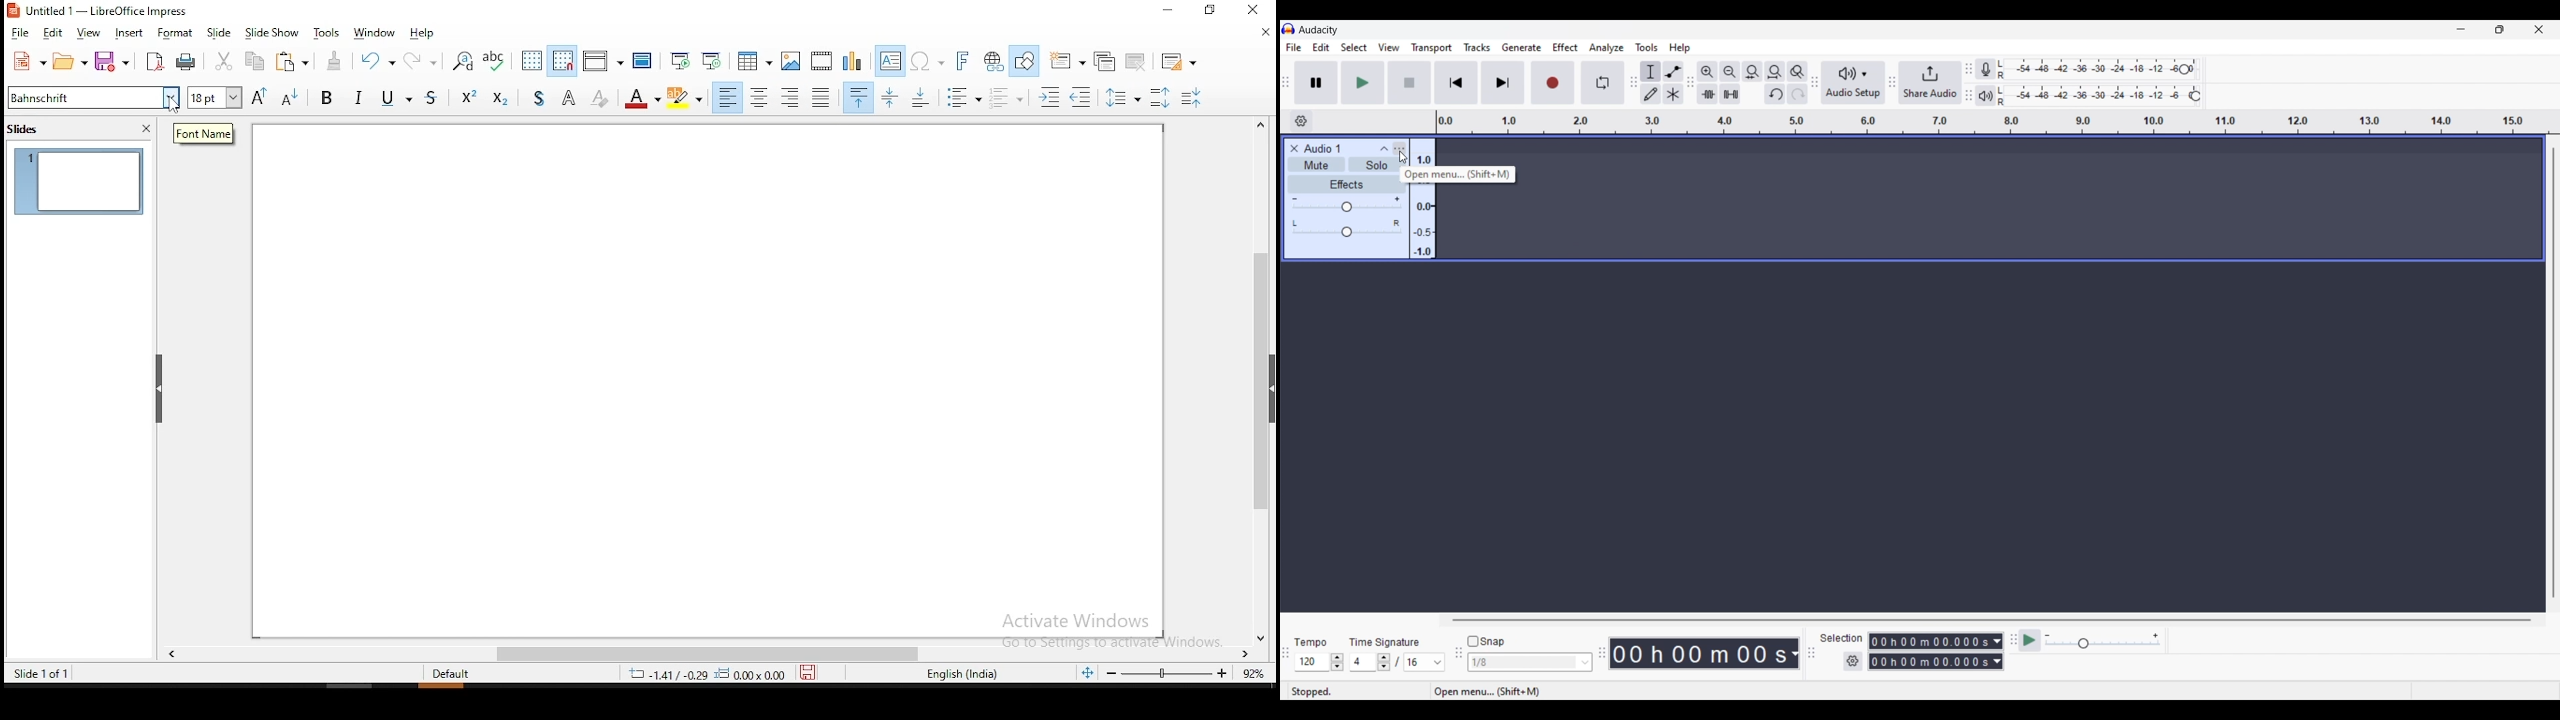 This screenshot has width=2576, height=728. Describe the element at coordinates (2103, 645) in the screenshot. I see `Slider to change playback speed` at that location.